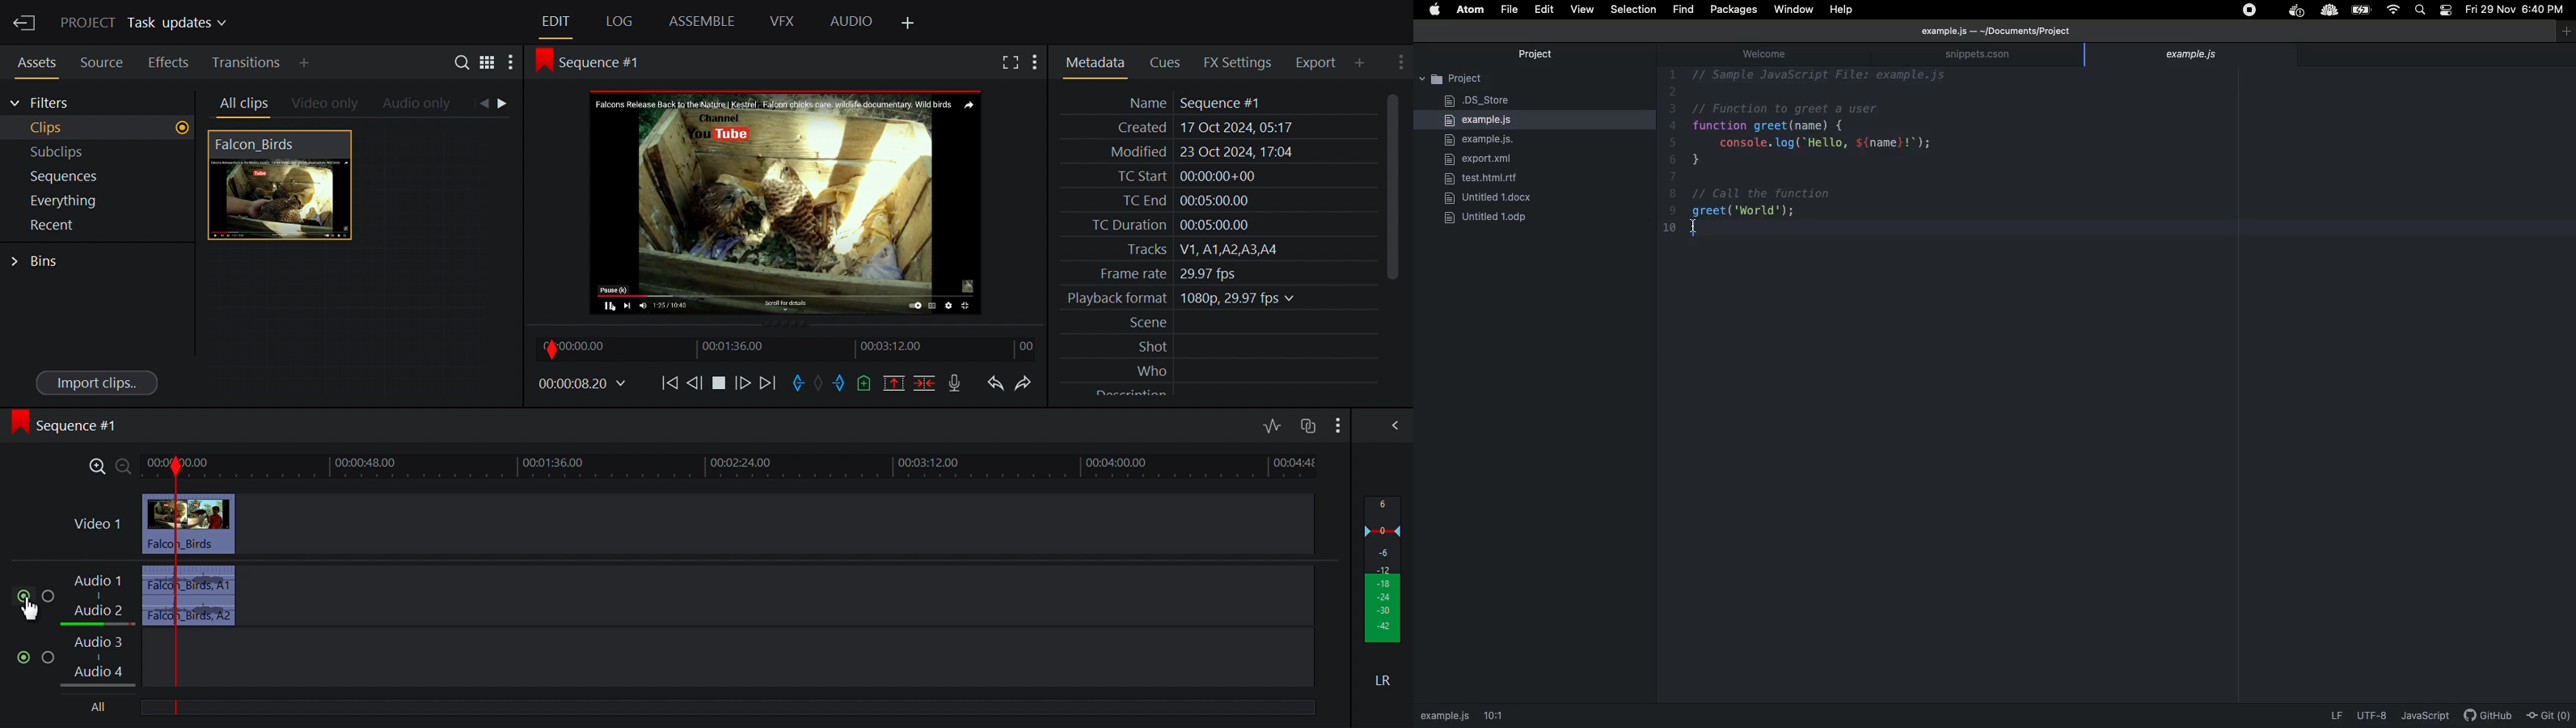  I want to click on Packages, so click(1736, 11).